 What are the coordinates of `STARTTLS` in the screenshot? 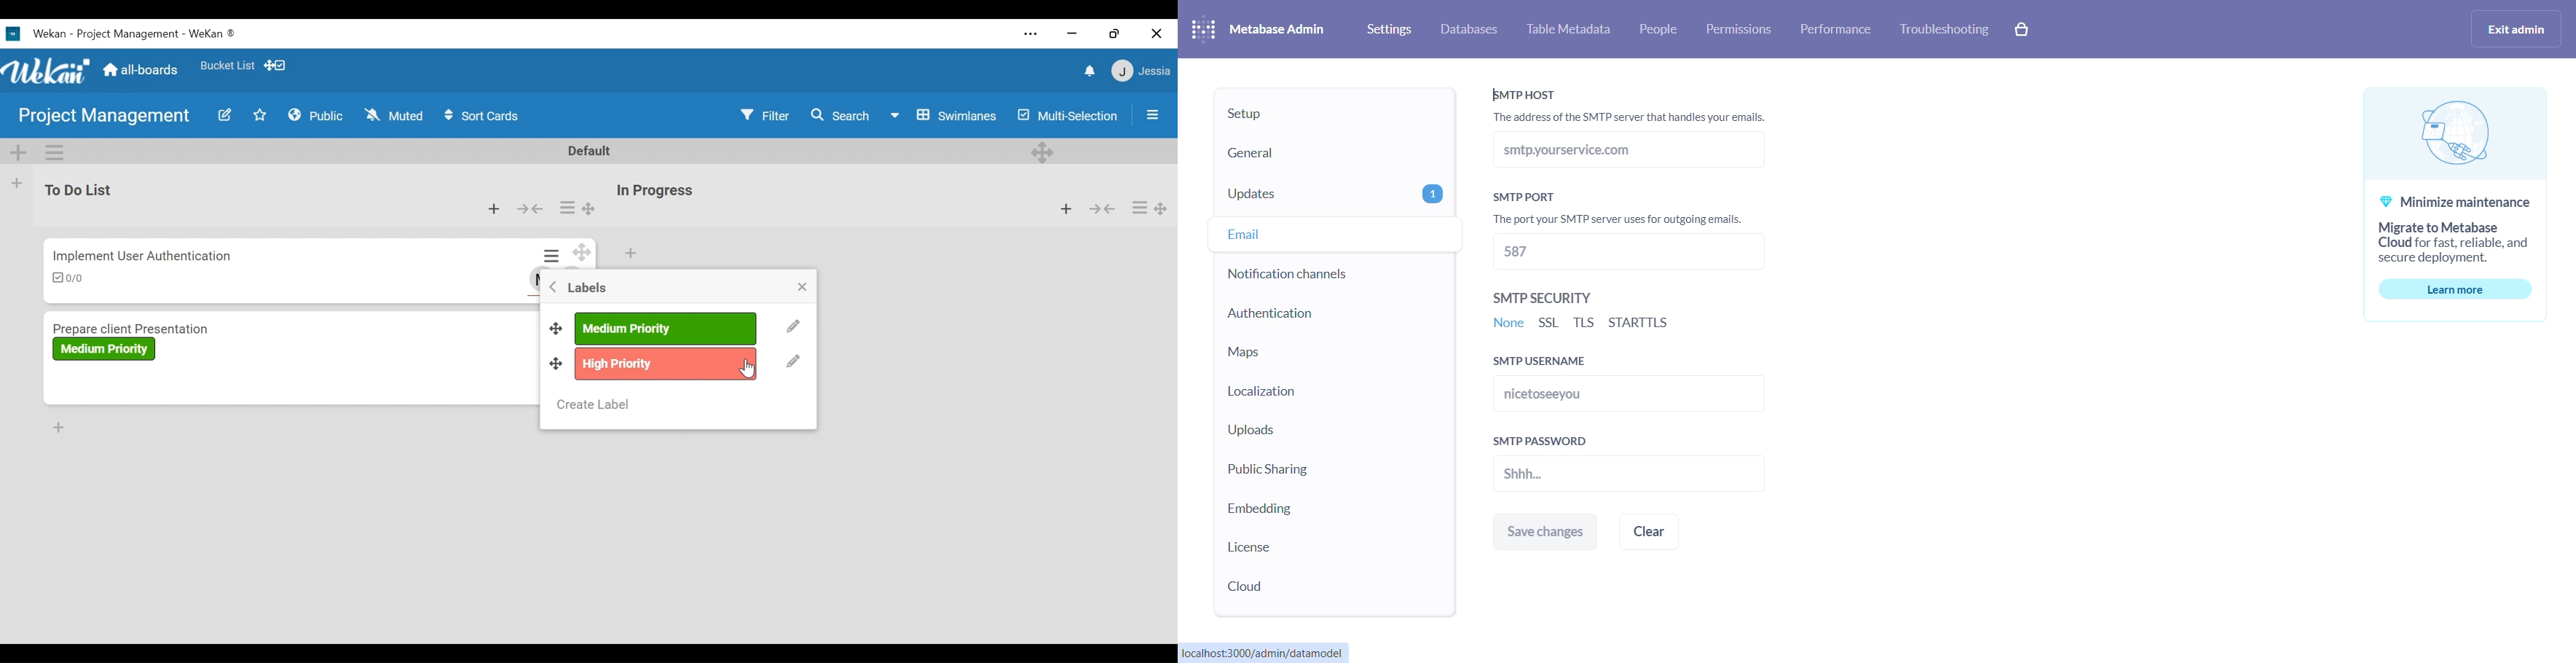 It's located at (1645, 323).